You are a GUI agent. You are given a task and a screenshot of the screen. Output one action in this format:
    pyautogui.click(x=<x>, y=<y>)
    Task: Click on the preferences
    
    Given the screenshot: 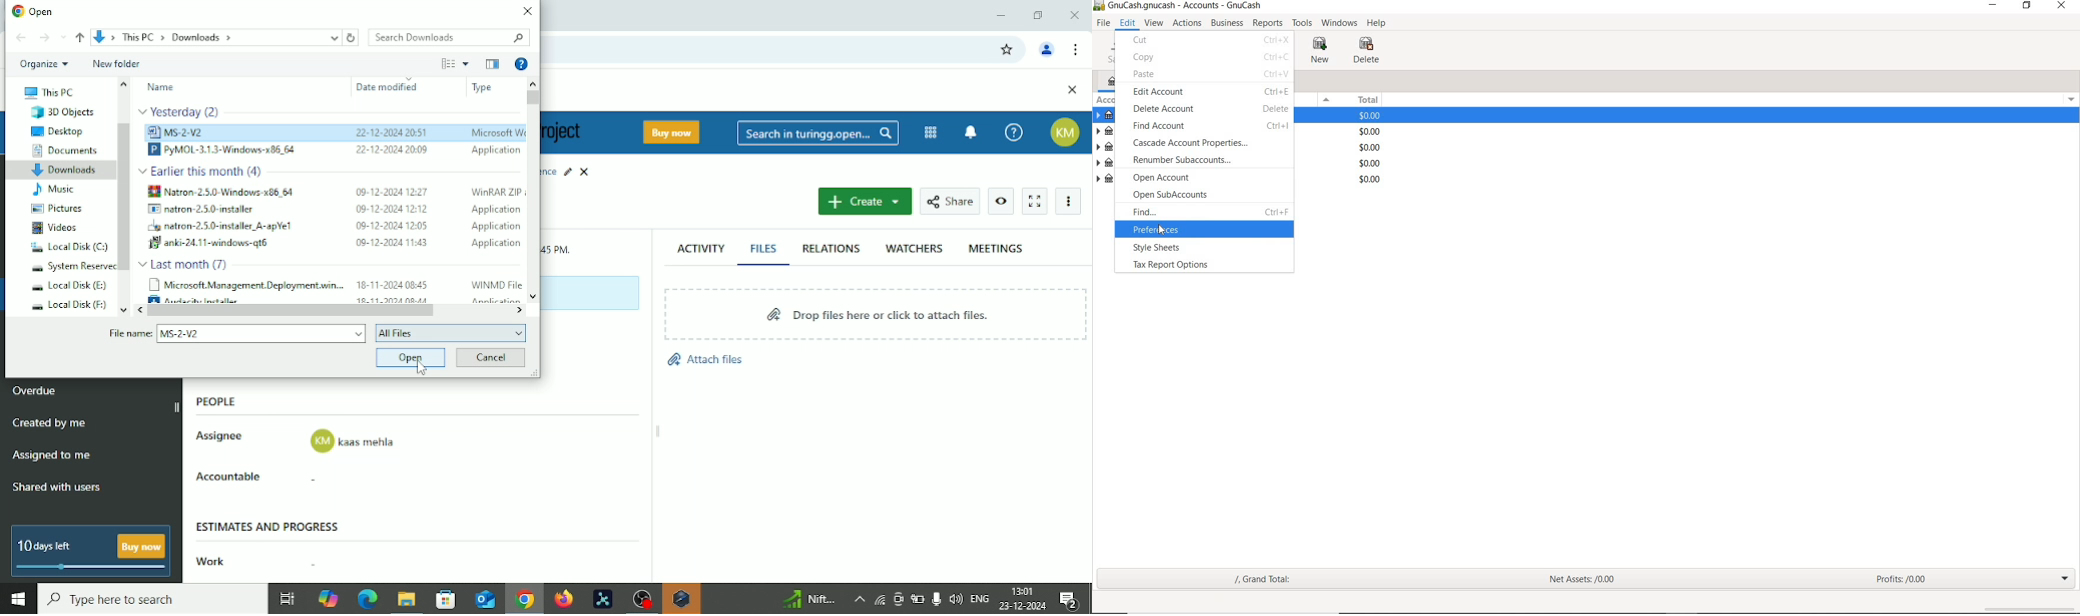 What is the action you would take?
    pyautogui.click(x=1177, y=231)
    